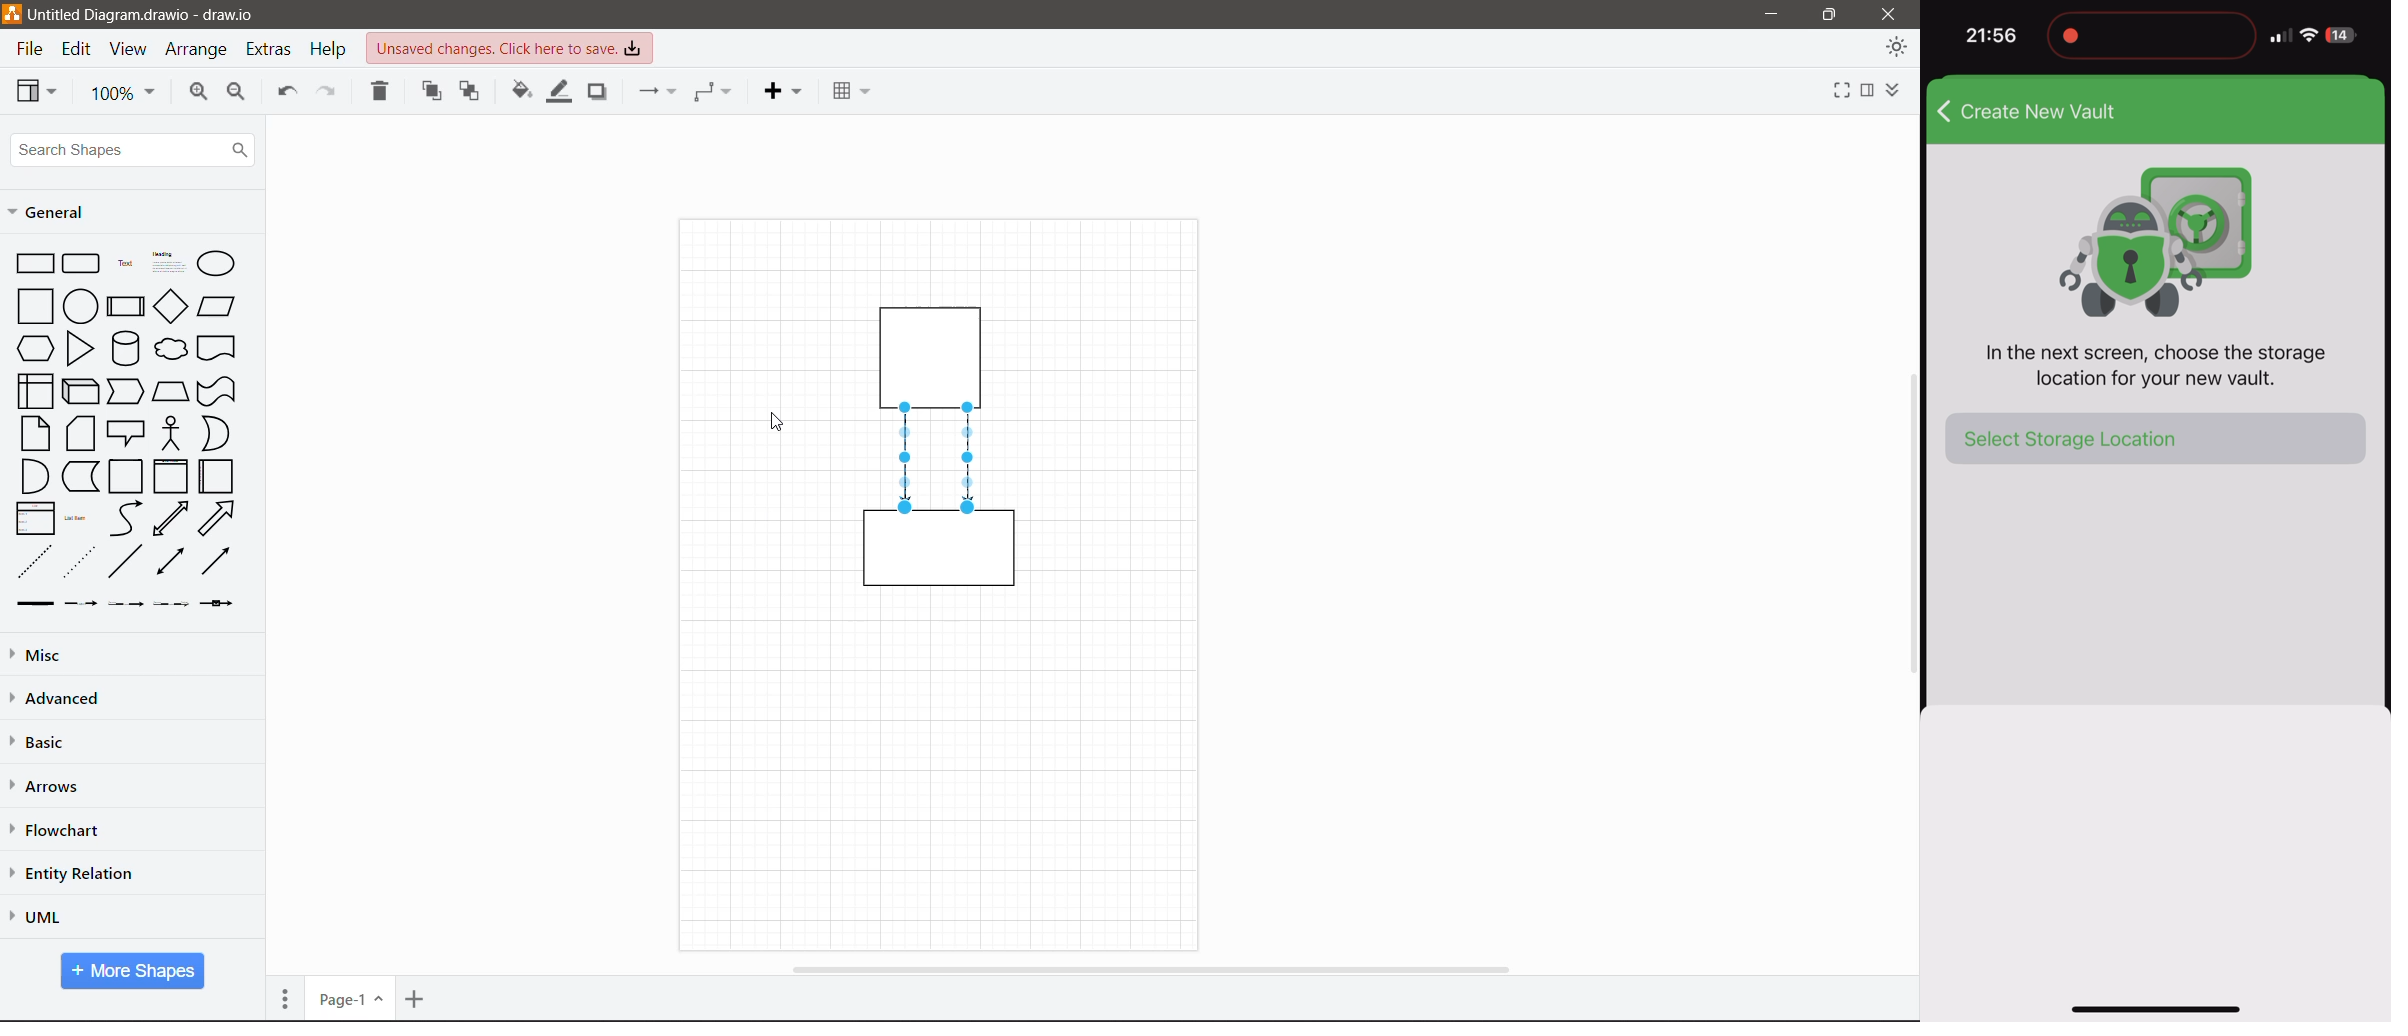 Image resolution: width=2408 pixels, height=1036 pixels. Describe the element at coordinates (330, 93) in the screenshot. I see `Redo` at that location.